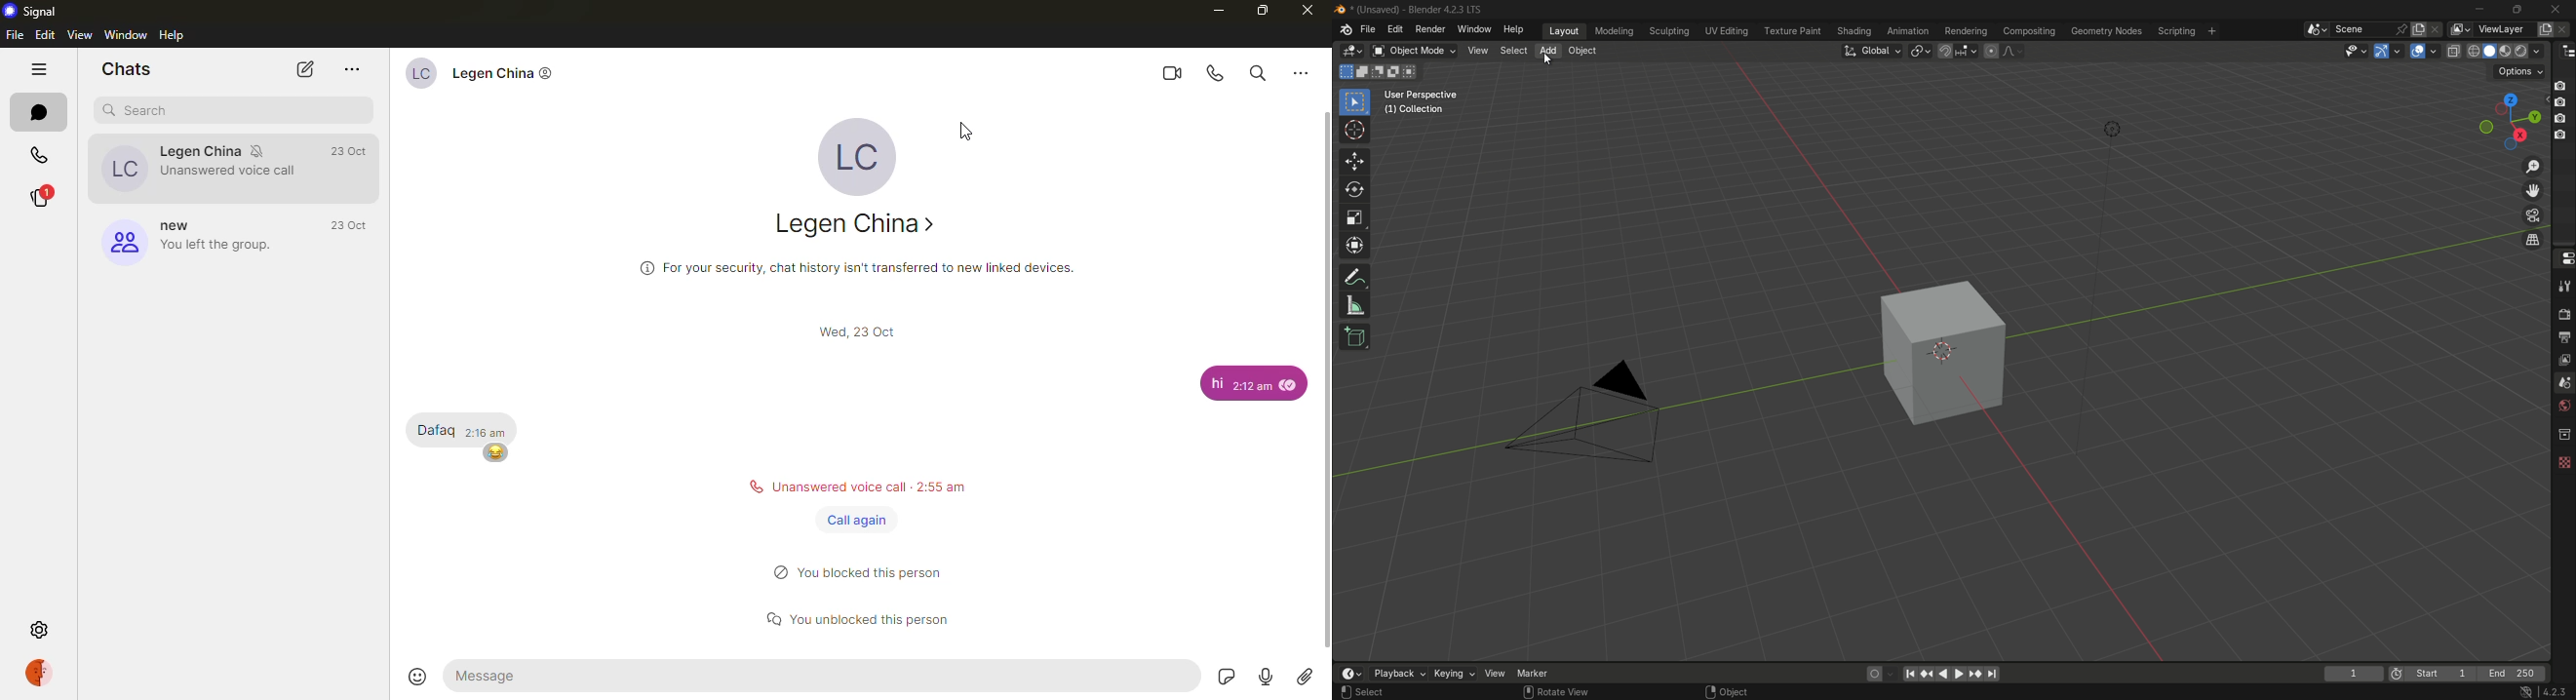 Image resolution: width=2576 pixels, height=700 pixels. Describe the element at coordinates (2519, 73) in the screenshot. I see `options` at that location.